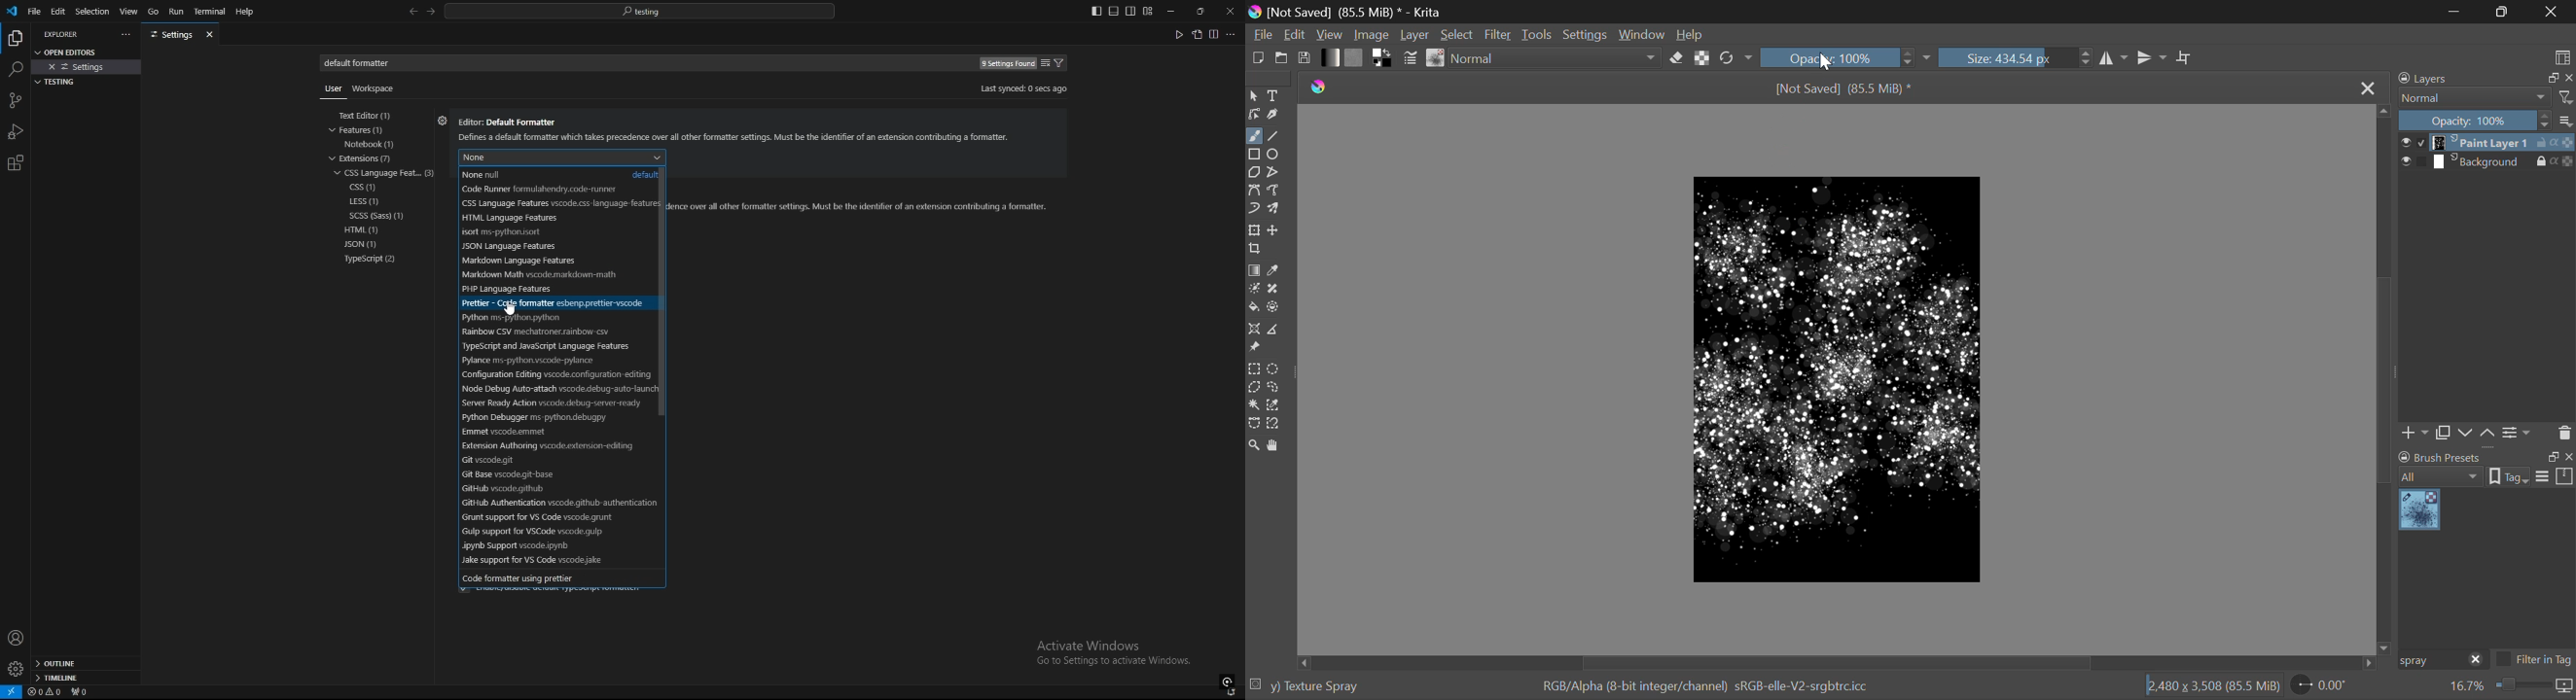 This screenshot has width=2576, height=700. Describe the element at coordinates (16, 638) in the screenshot. I see `profile` at that location.